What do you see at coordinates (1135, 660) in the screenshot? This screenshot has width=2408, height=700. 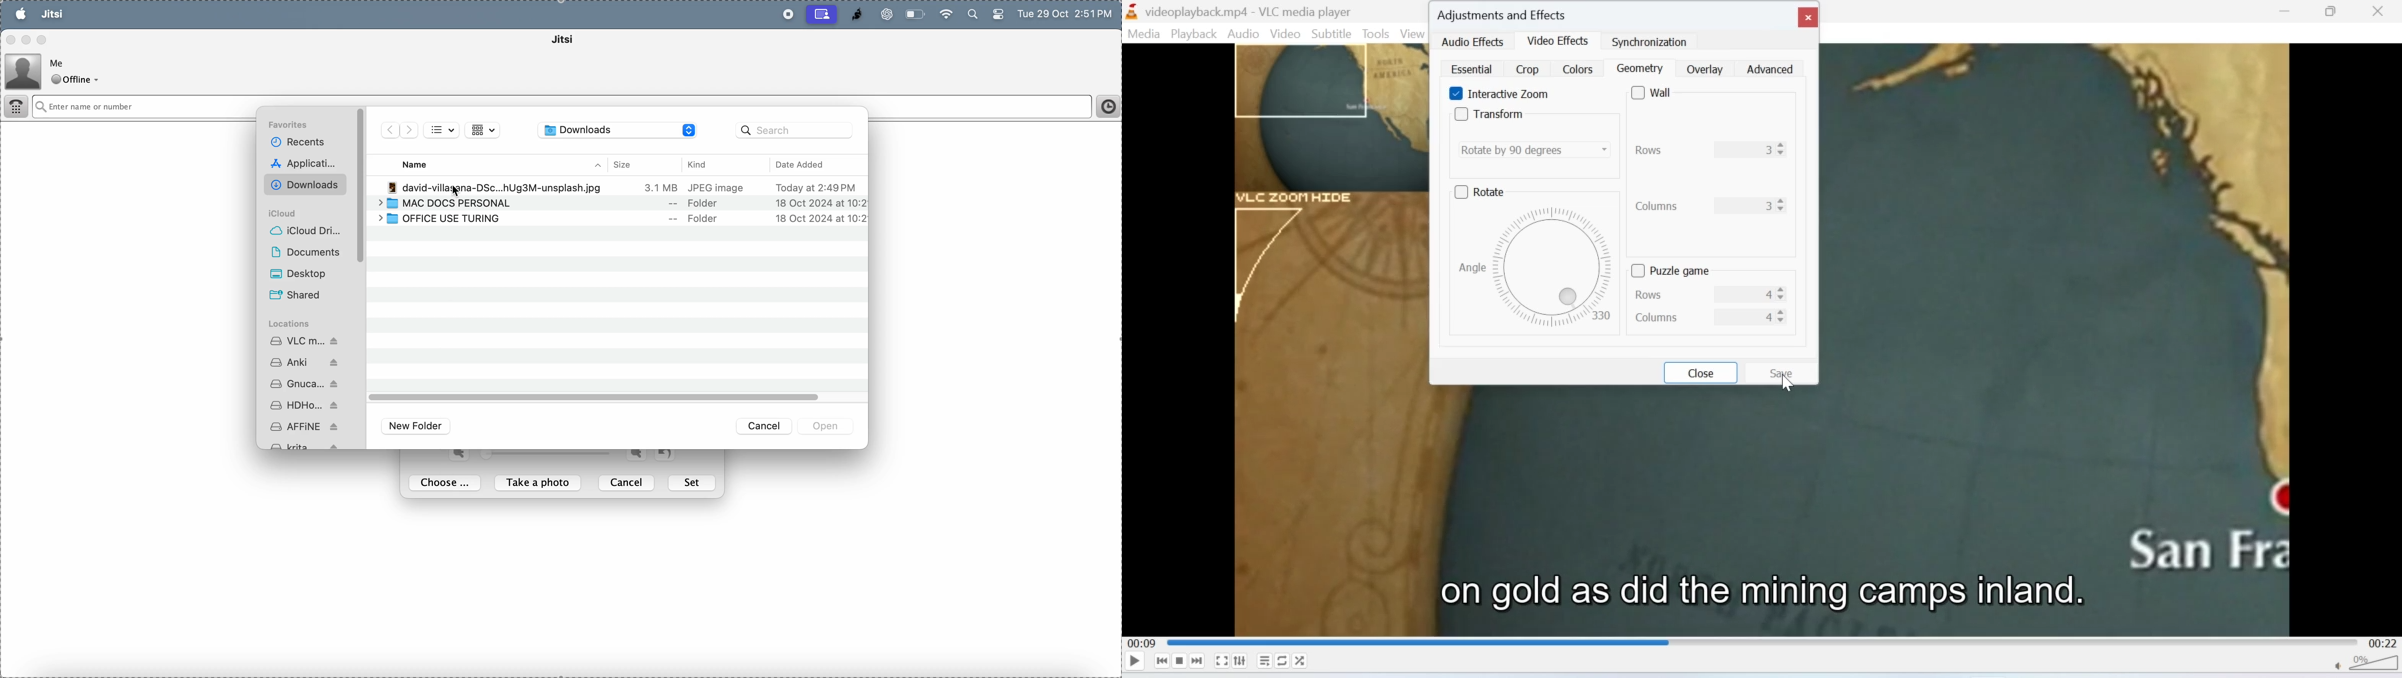 I see `Play/Pause` at bounding box center [1135, 660].